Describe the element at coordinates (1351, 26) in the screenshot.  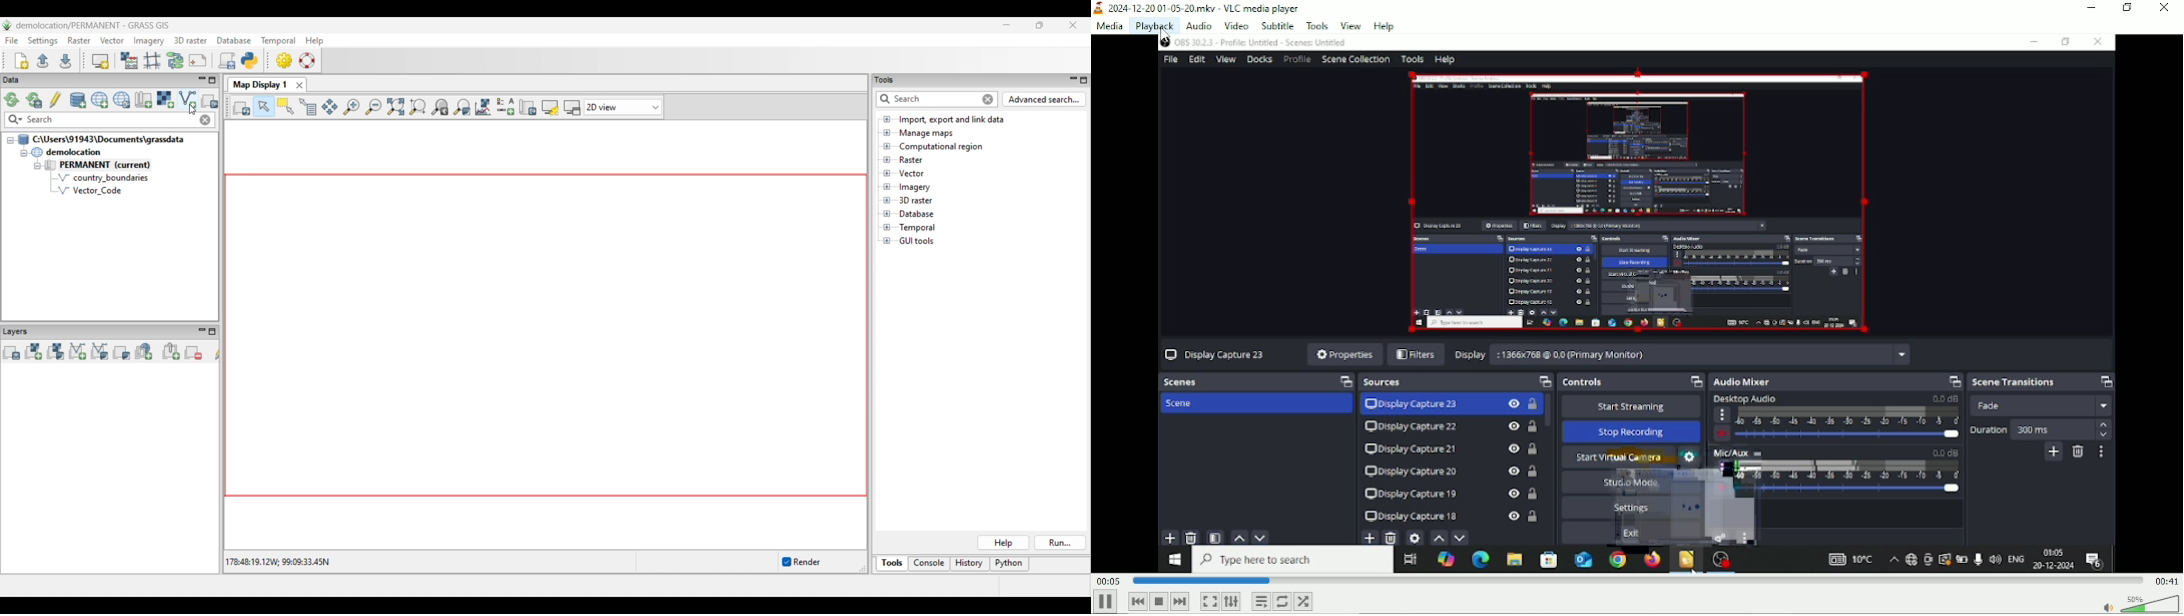
I see `View` at that location.